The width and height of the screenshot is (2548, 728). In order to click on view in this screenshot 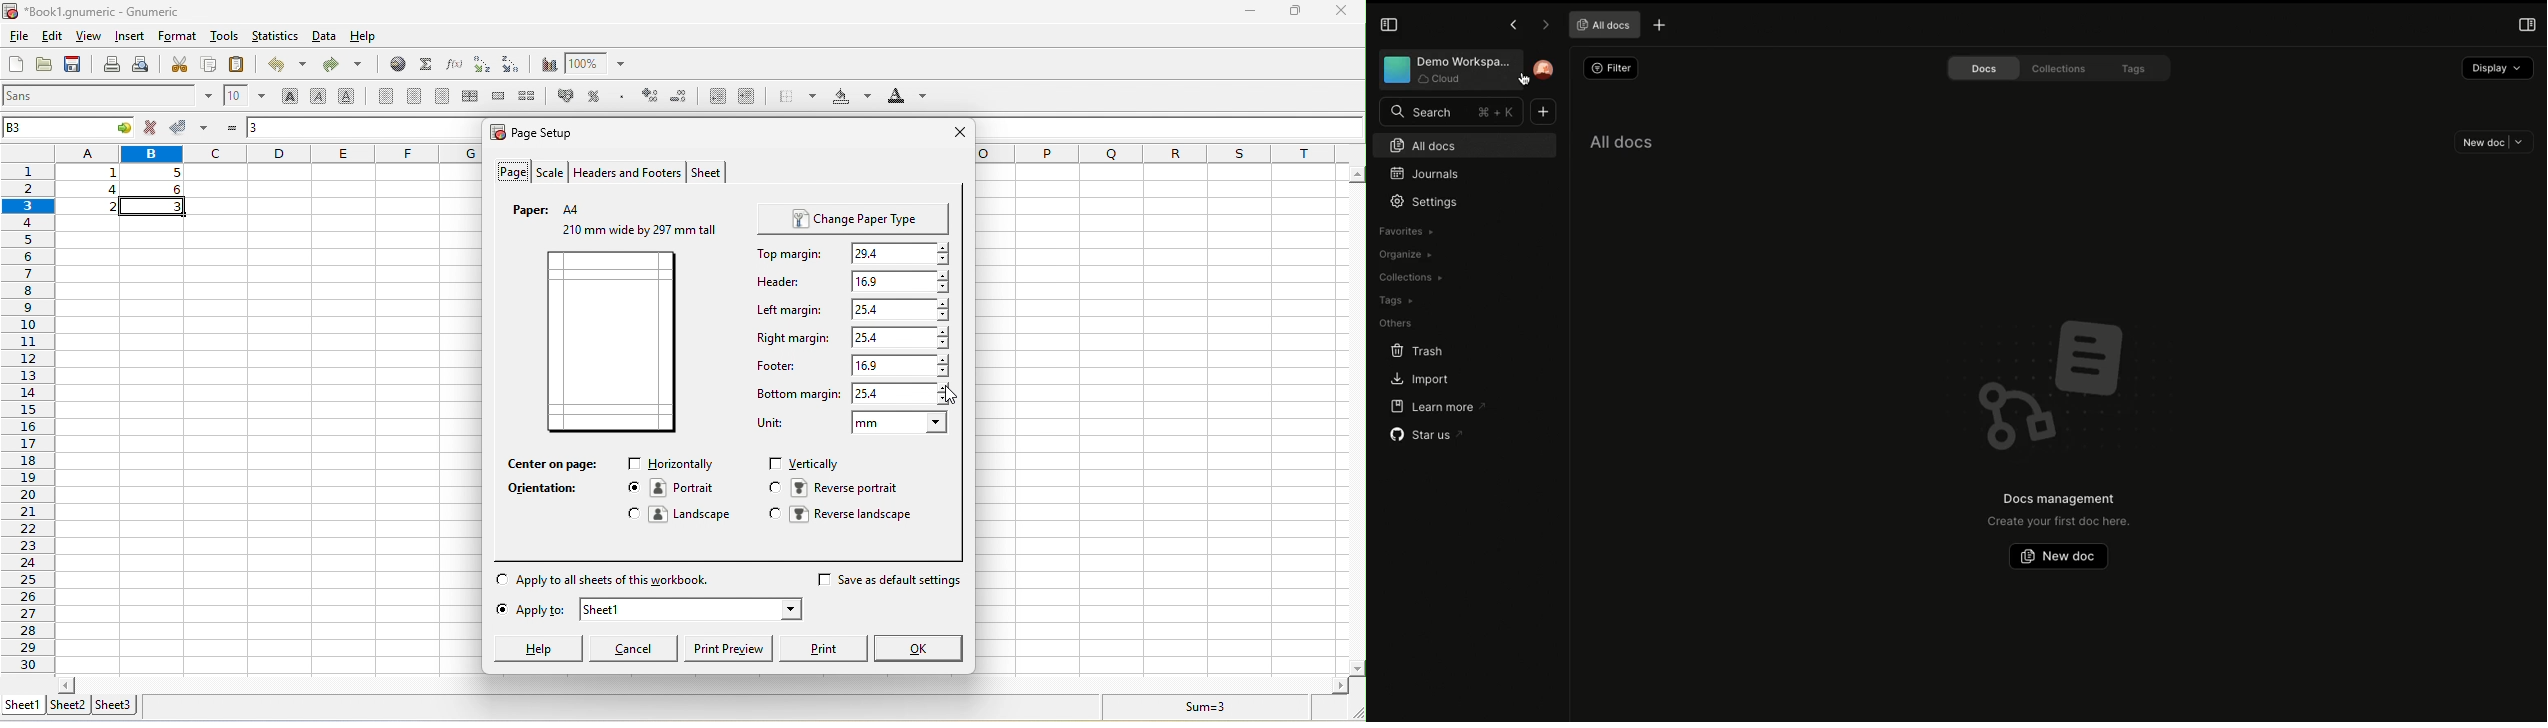, I will do `click(90, 37)`.